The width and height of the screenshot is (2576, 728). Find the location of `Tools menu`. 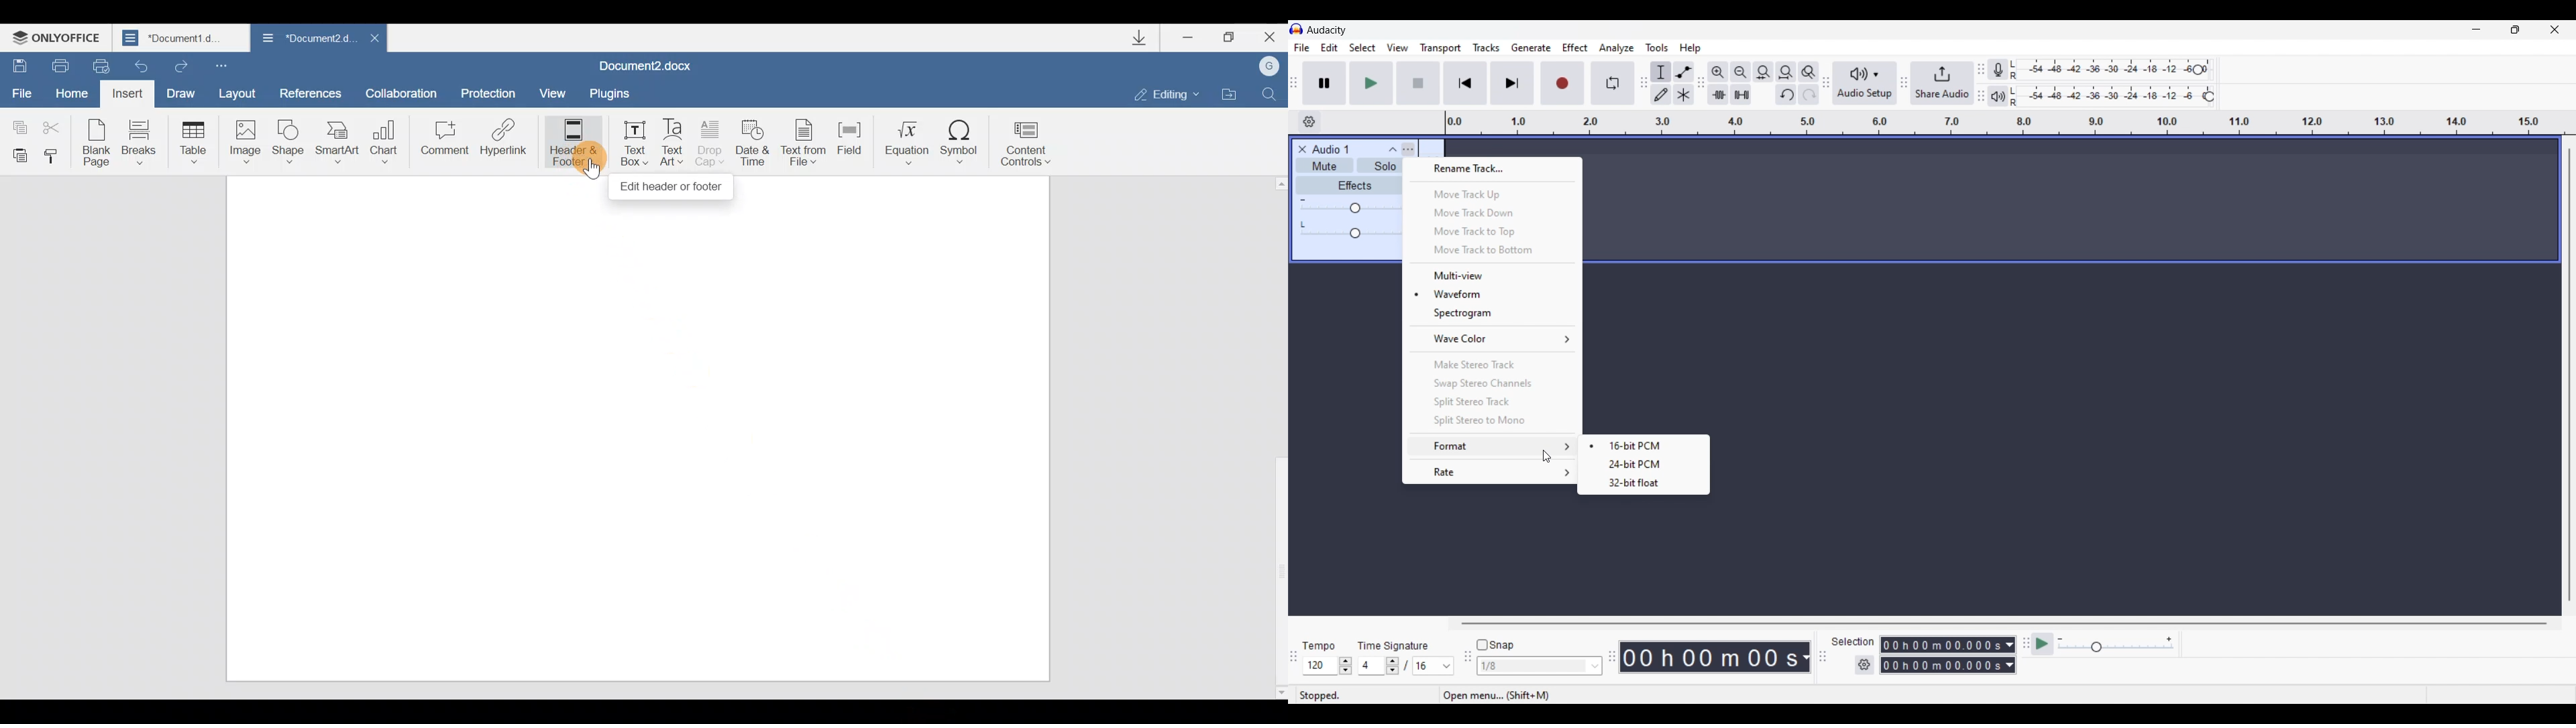

Tools menu is located at coordinates (1657, 48).